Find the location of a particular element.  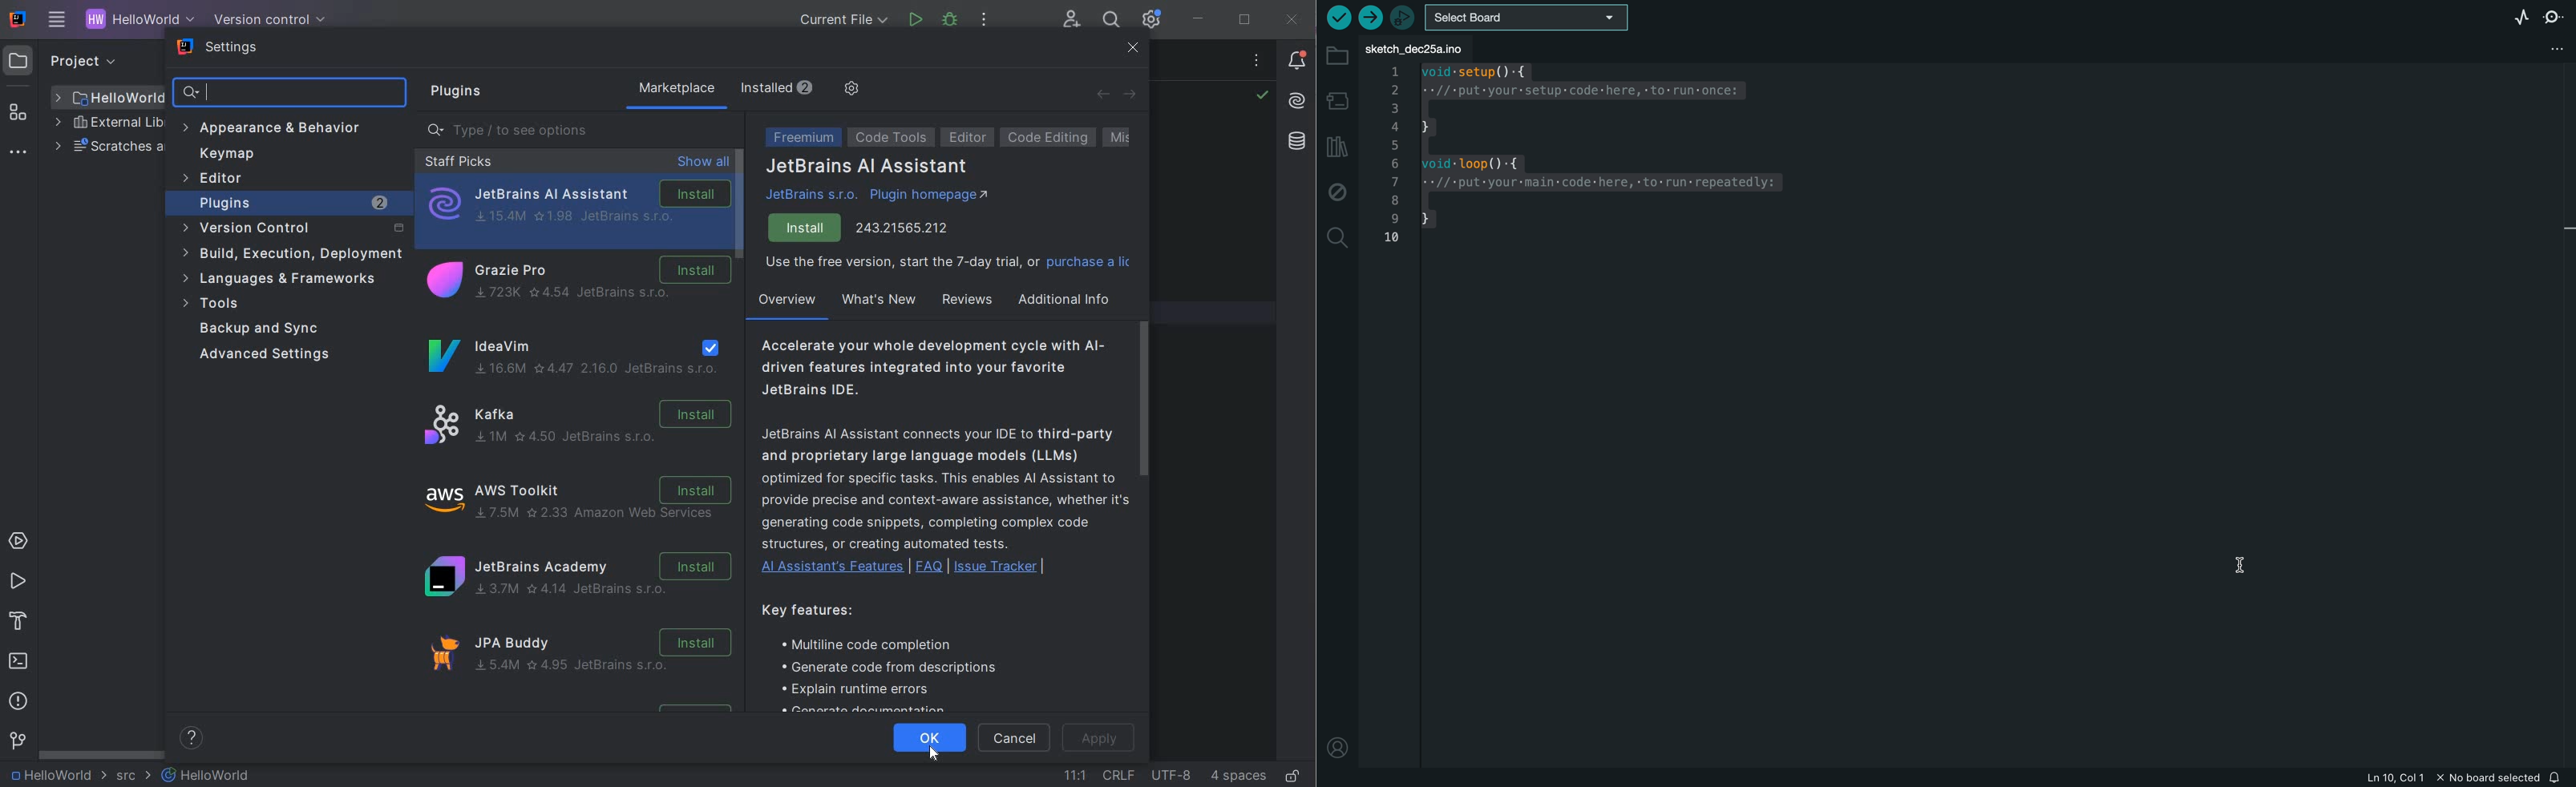

reviews is located at coordinates (965, 300).